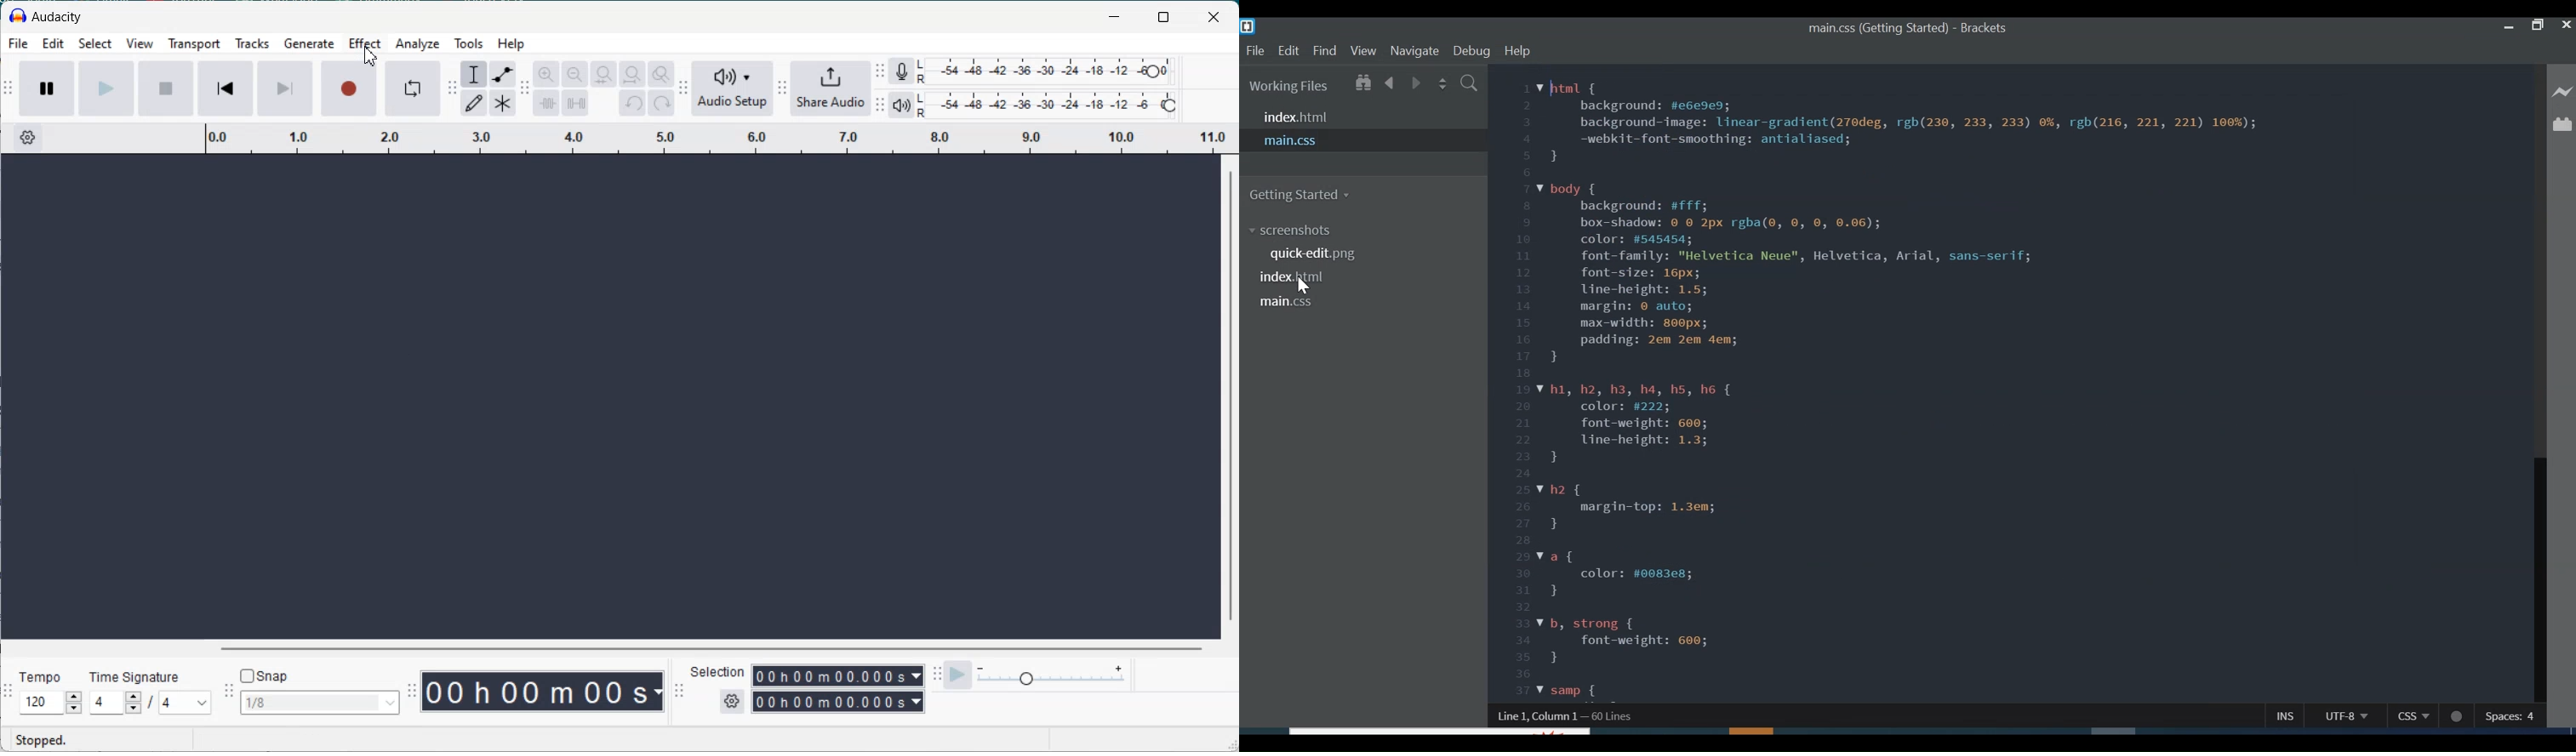 This screenshot has height=756, width=2576. I want to click on hh:mm:ss, so click(545, 691).